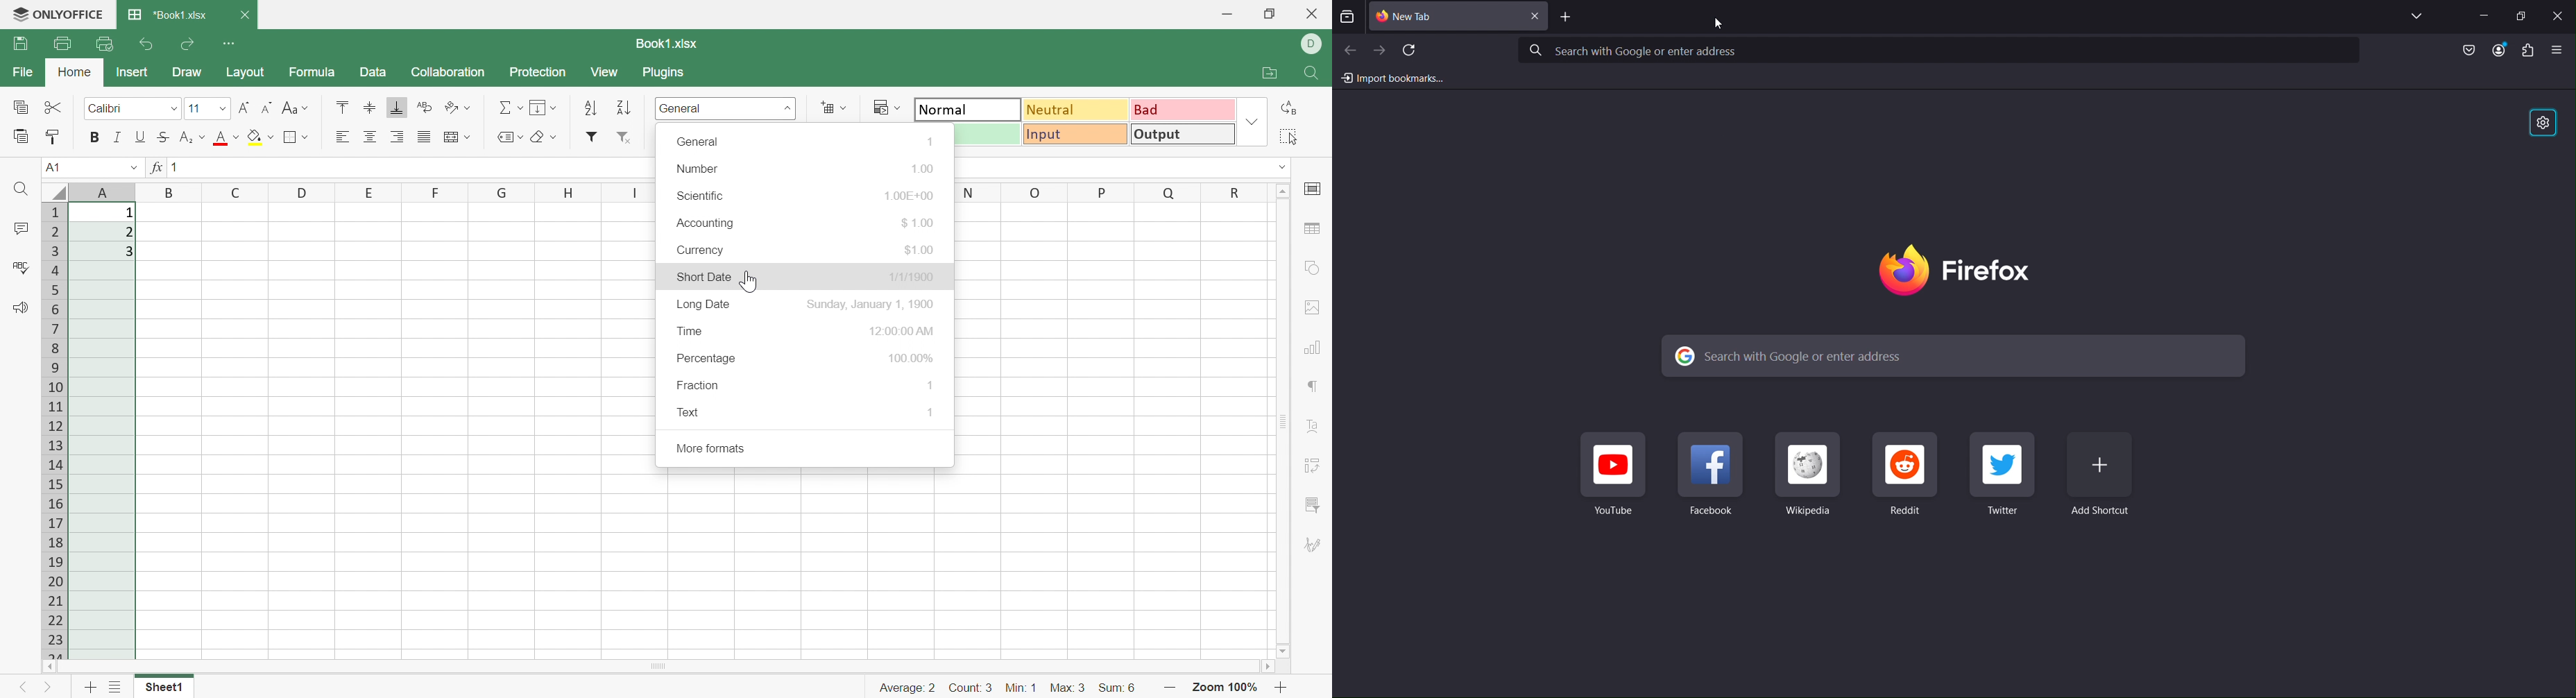 Image resolution: width=2576 pixels, height=700 pixels. I want to click on Save, so click(21, 43).